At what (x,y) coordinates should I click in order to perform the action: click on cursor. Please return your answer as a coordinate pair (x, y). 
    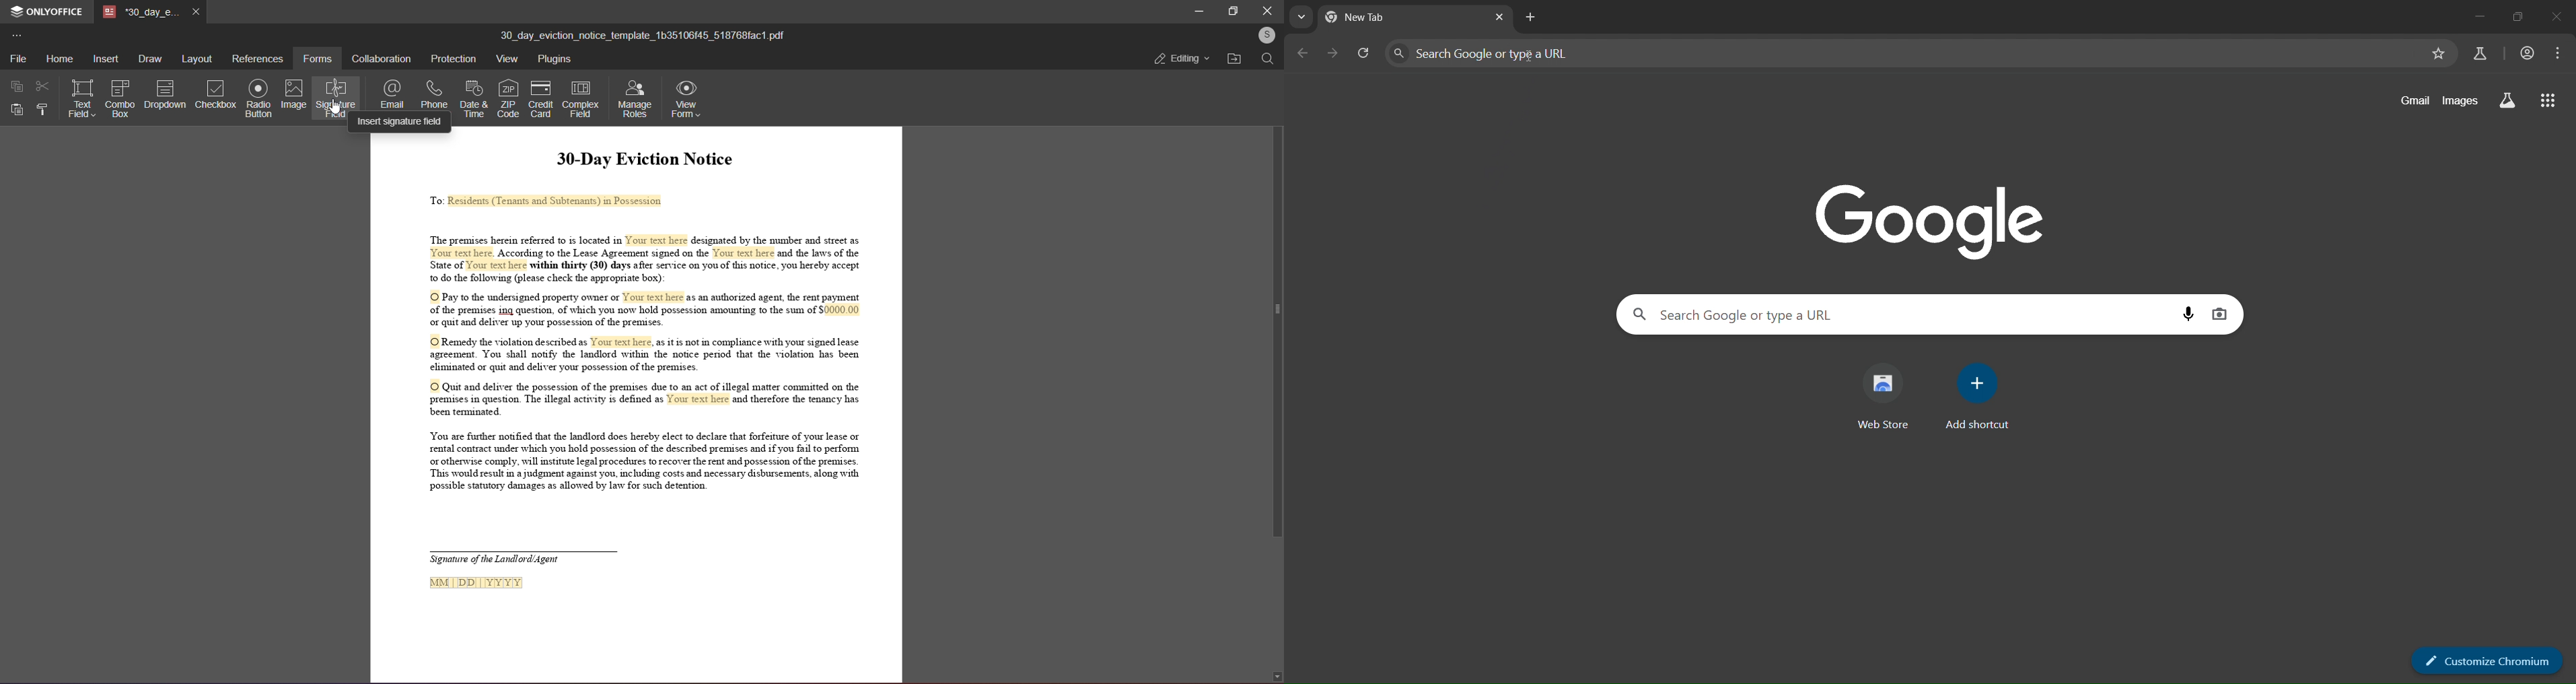
    Looking at the image, I should click on (1531, 58).